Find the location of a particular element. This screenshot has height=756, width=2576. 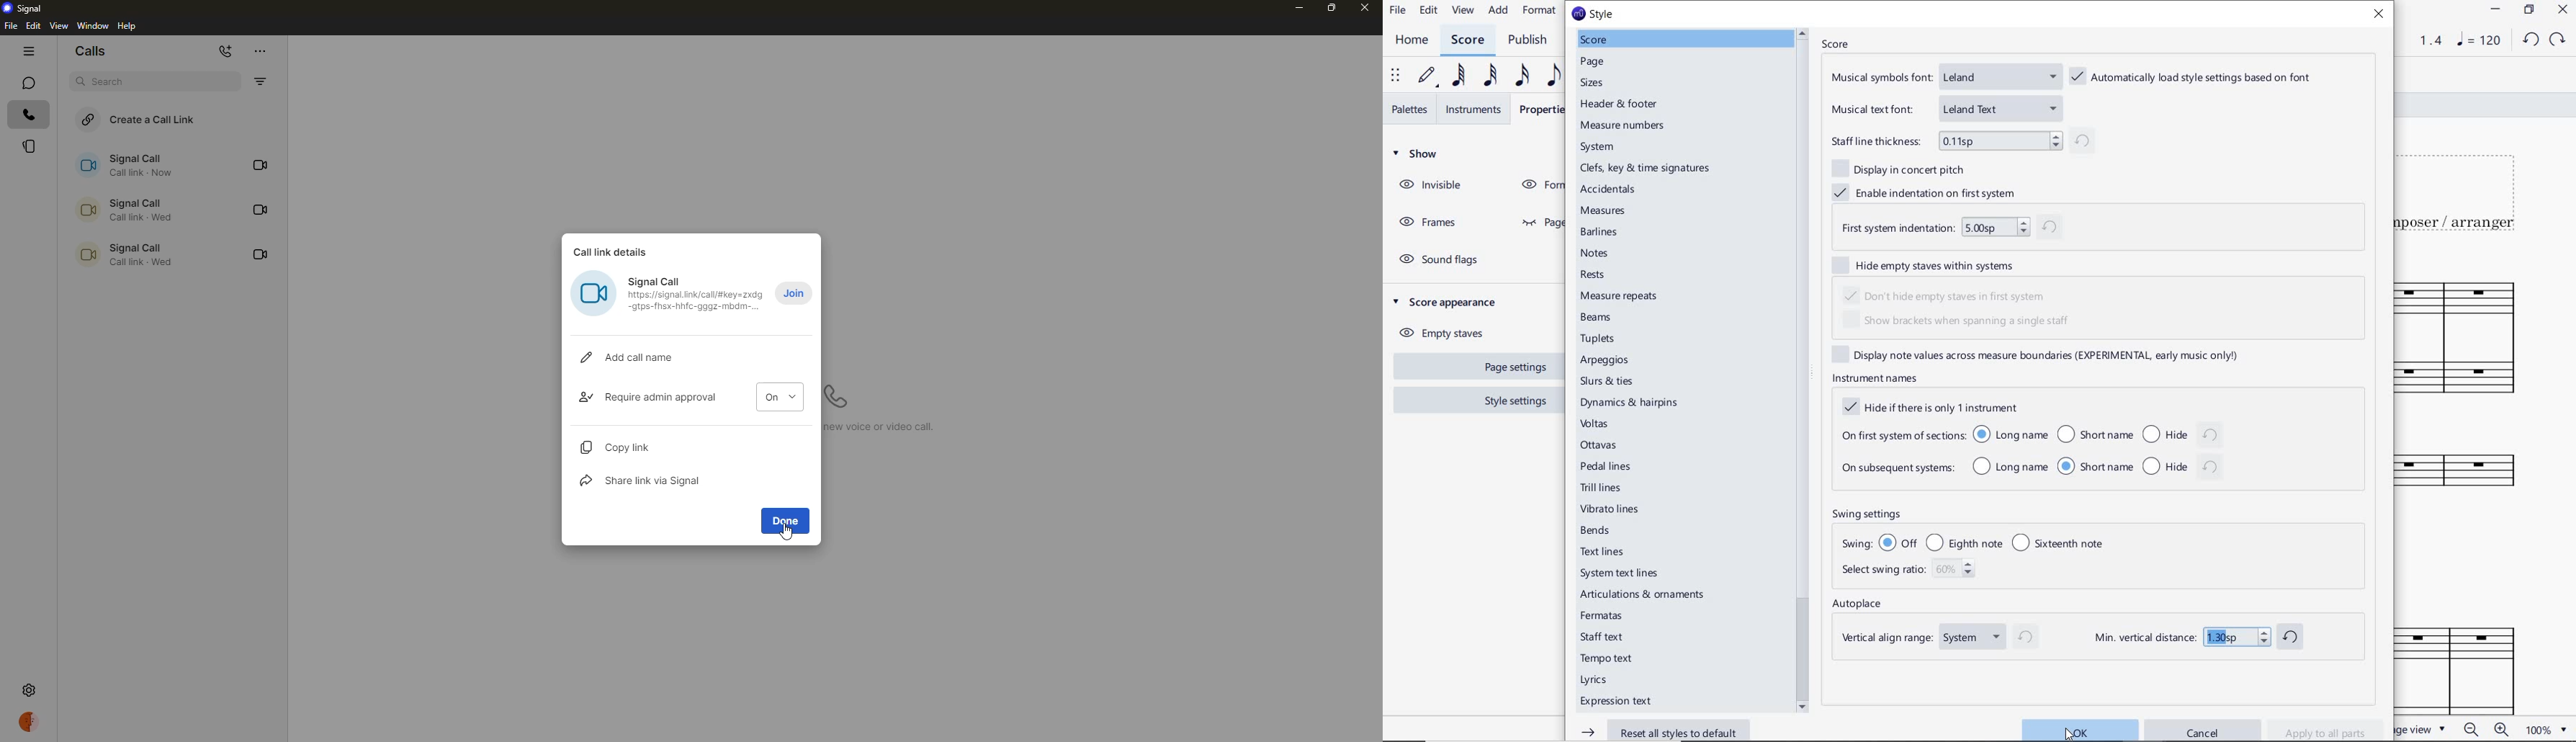

accidentals is located at coordinates (1605, 189).